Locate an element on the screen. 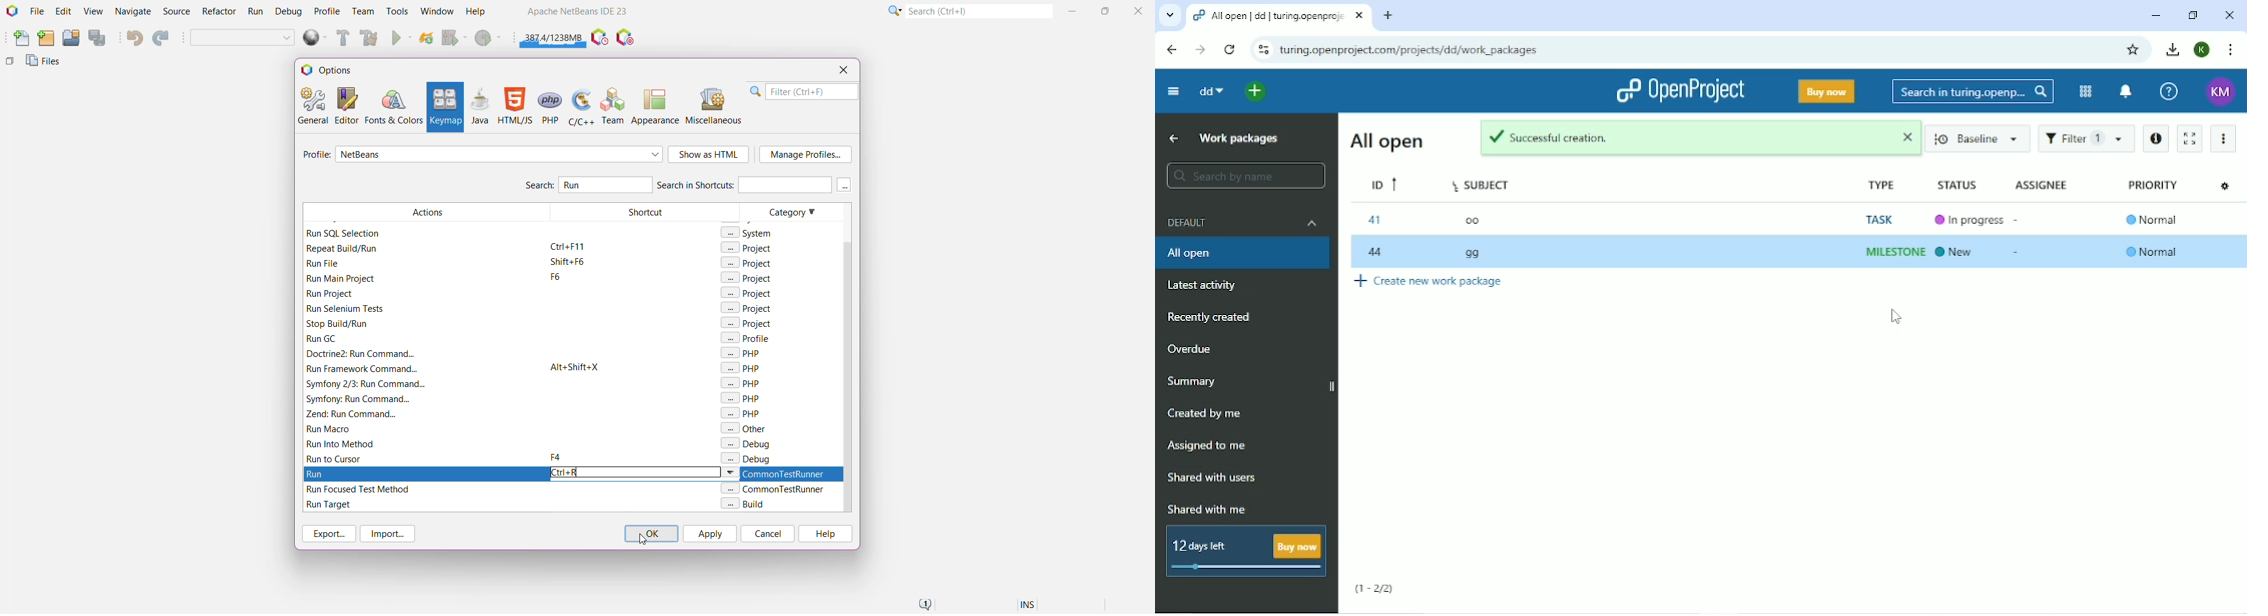 The image size is (2268, 616). View is located at coordinates (93, 12).